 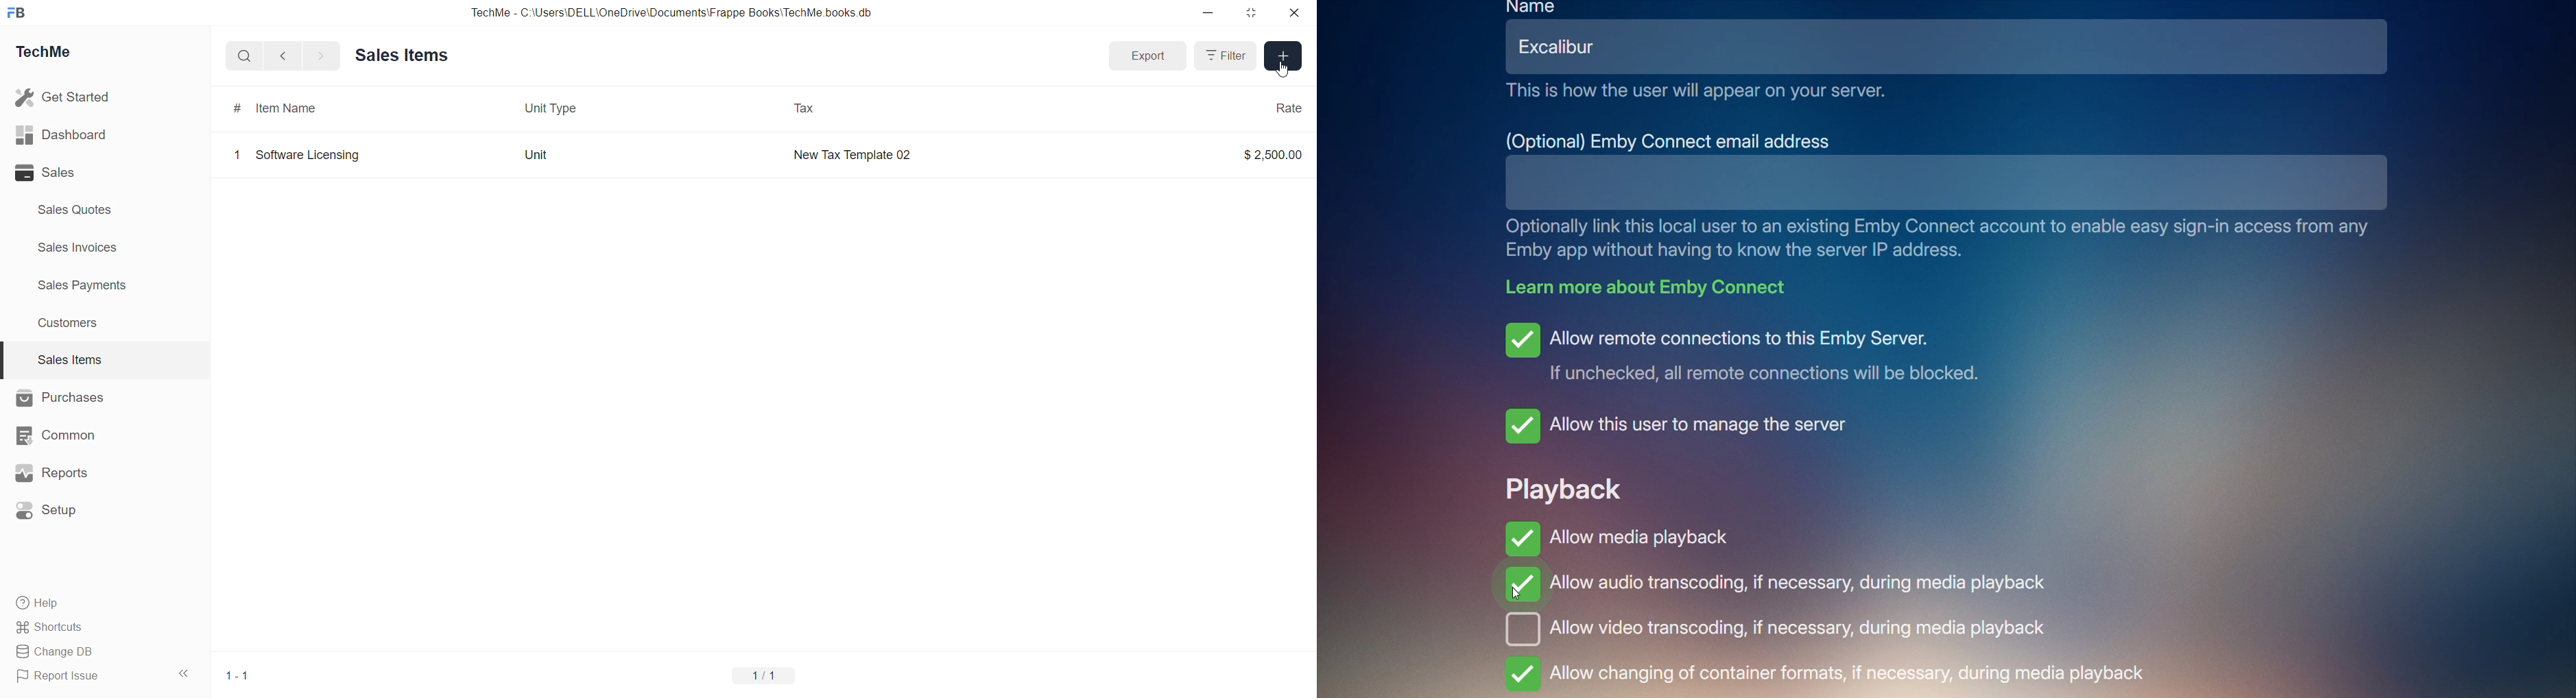 What do you see at coordinates (1228, 56) in the screenshot?
I see `Filter` at bounding box center [1228, 56].